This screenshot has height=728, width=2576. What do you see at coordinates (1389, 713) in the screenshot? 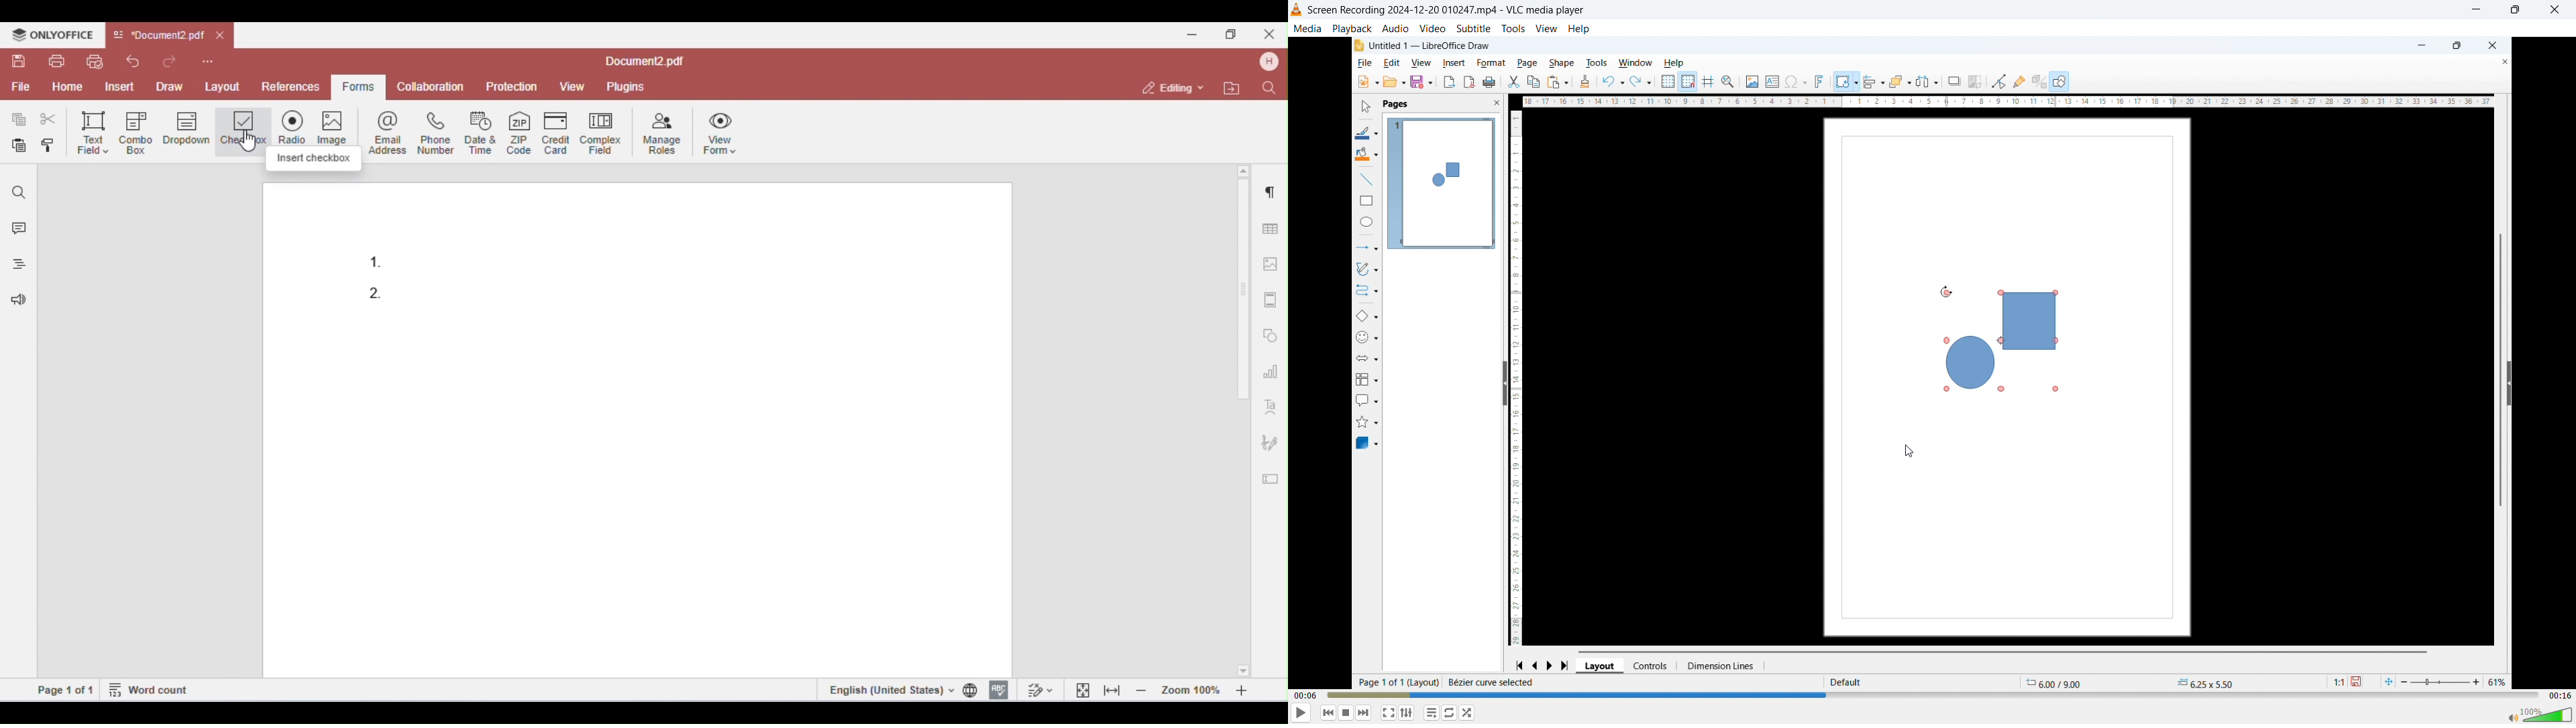
I see `Full screen ` at bounding box center [1389, 713].